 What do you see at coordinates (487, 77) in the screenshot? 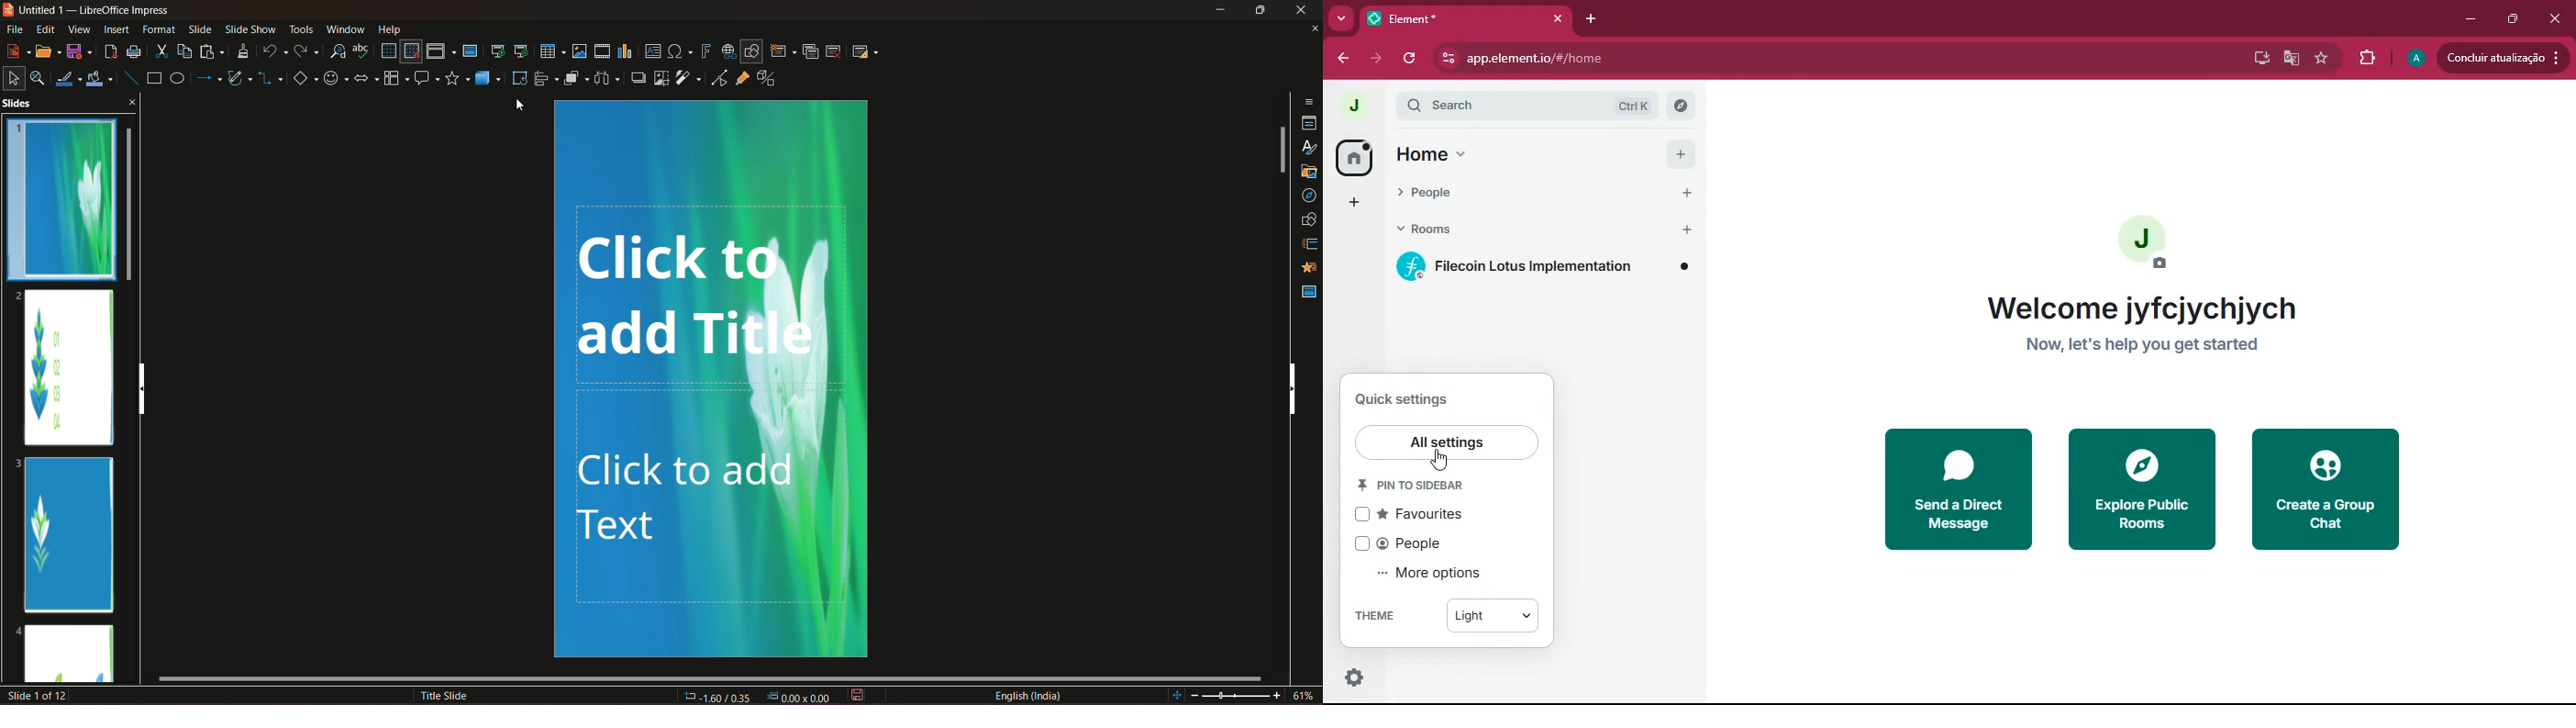
I see `3D objects` at bounding box center [487, 77].